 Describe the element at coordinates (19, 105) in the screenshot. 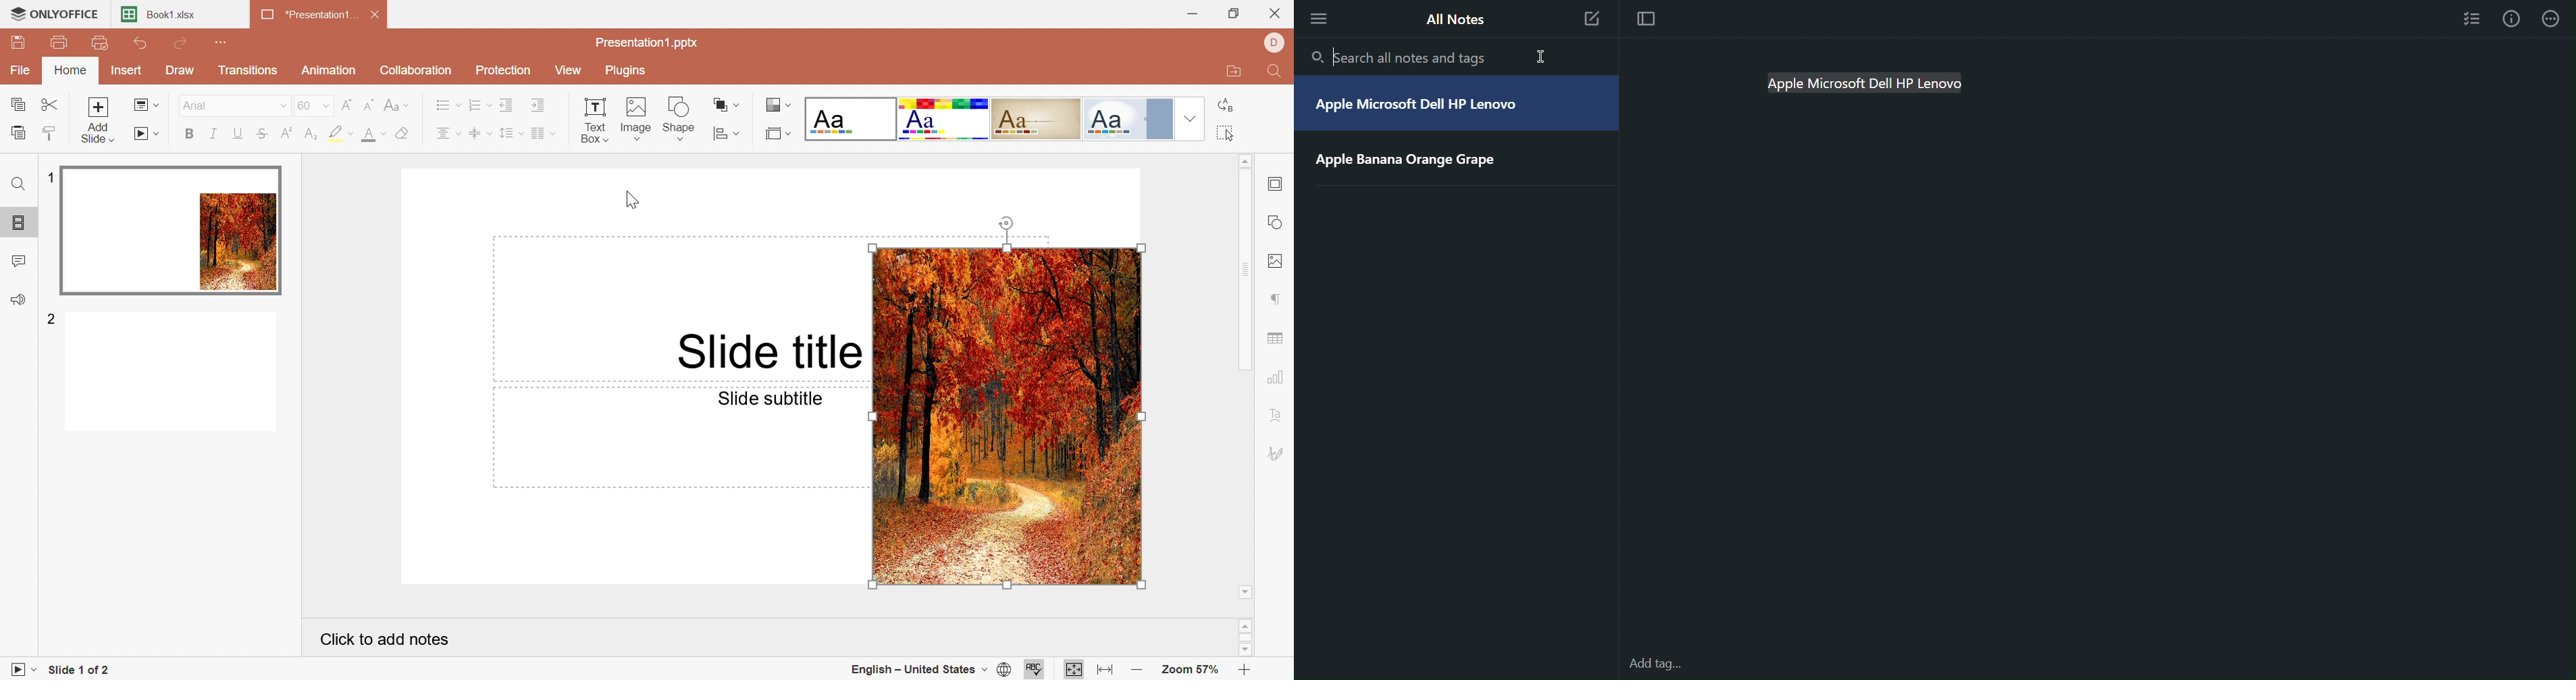

I see `Copy` at that location.